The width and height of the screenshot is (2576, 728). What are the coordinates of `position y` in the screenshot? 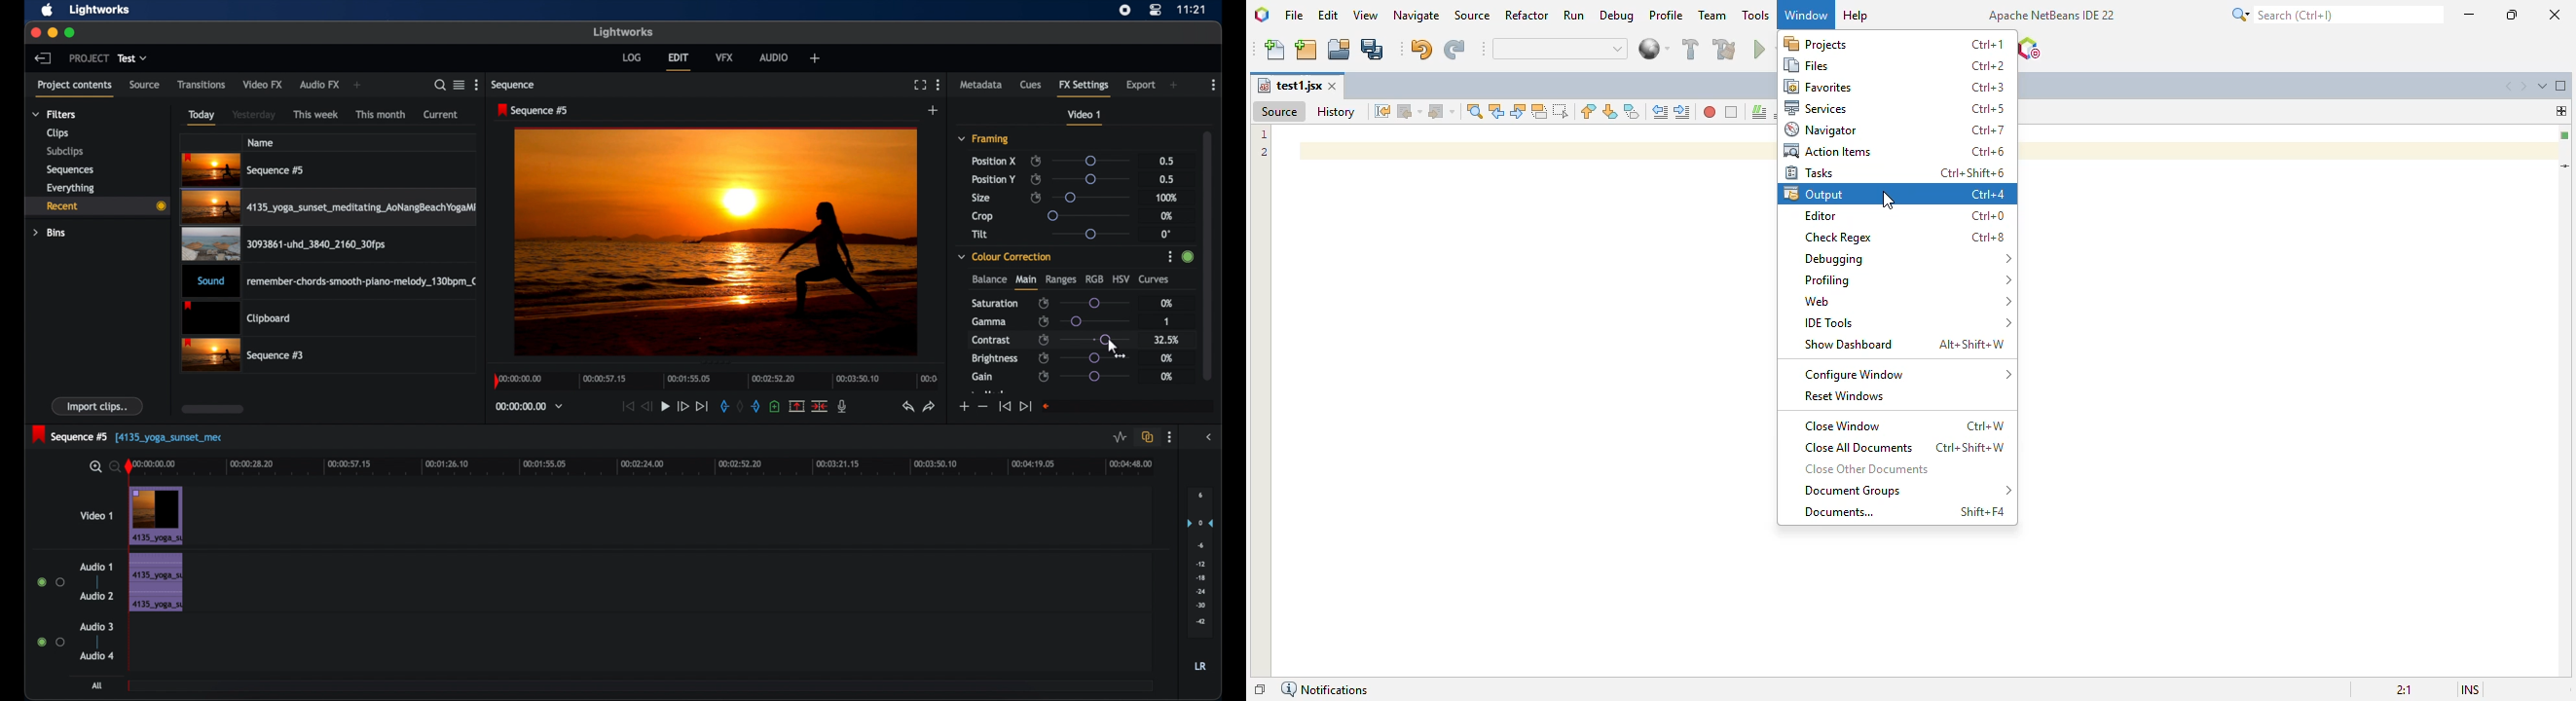 It's located at (993, 179).